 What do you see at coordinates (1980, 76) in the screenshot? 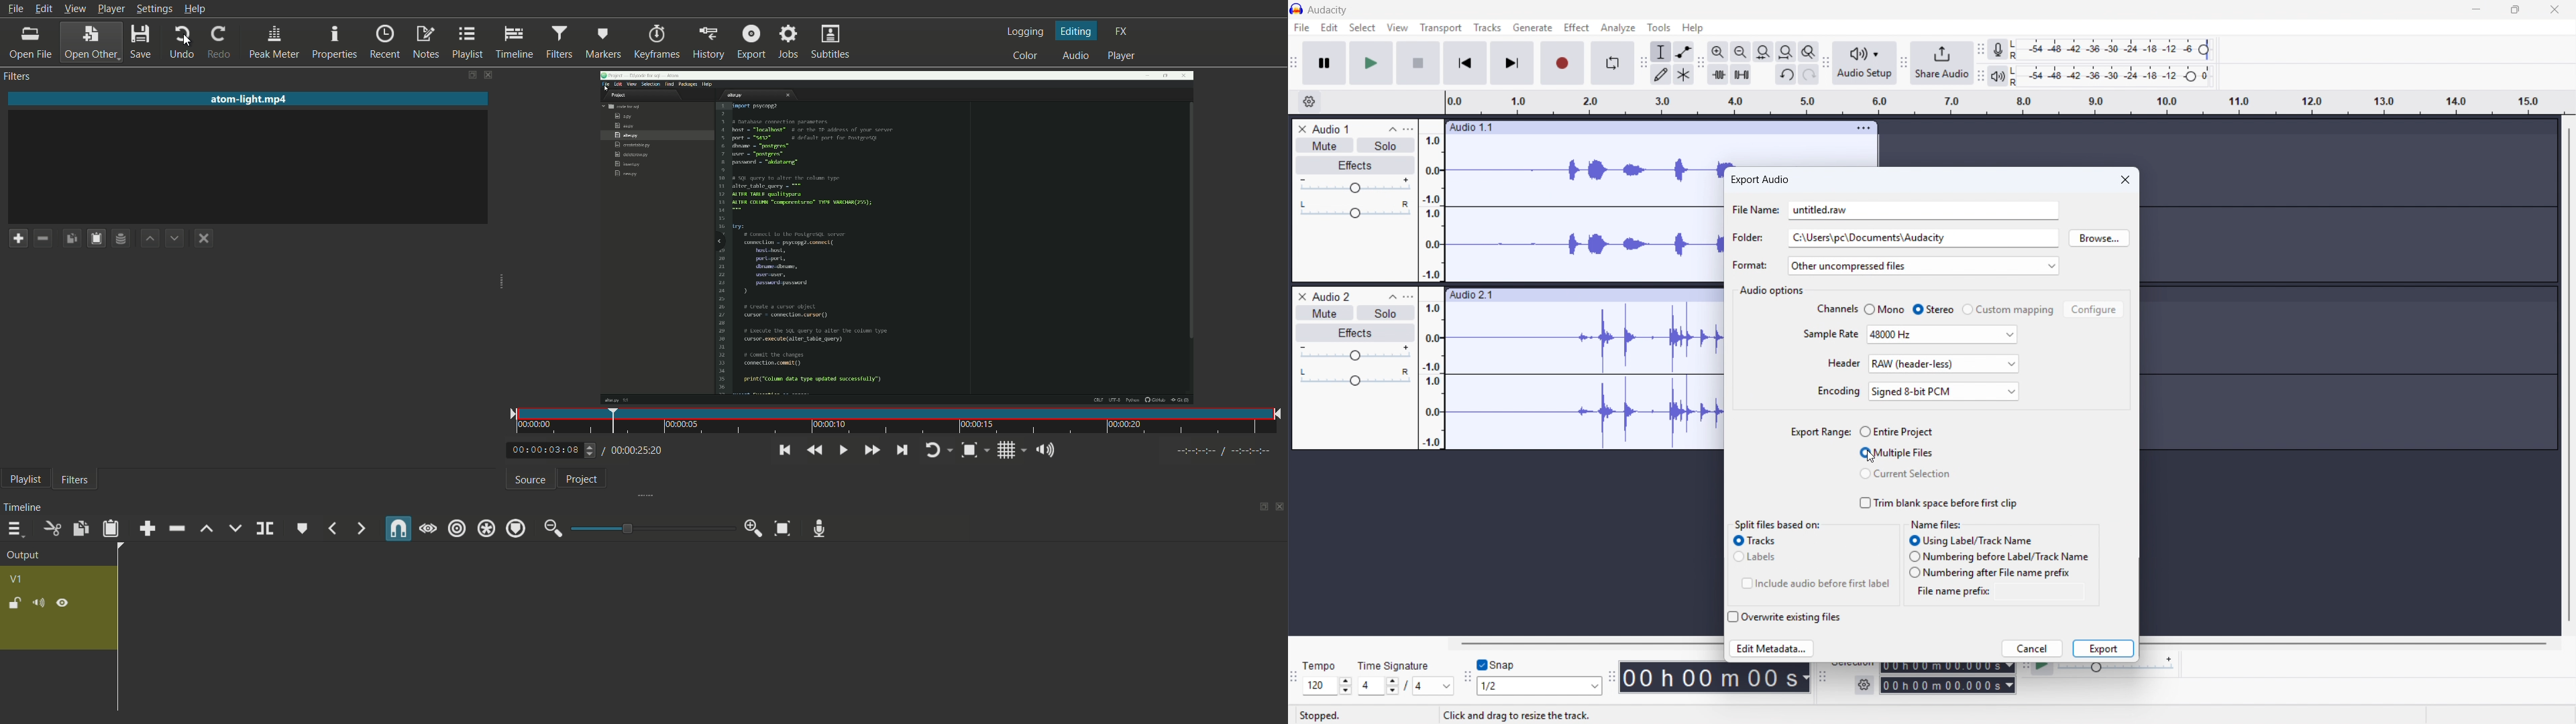
I see `playback metre tool bar` at bounding box center [1980, 76].